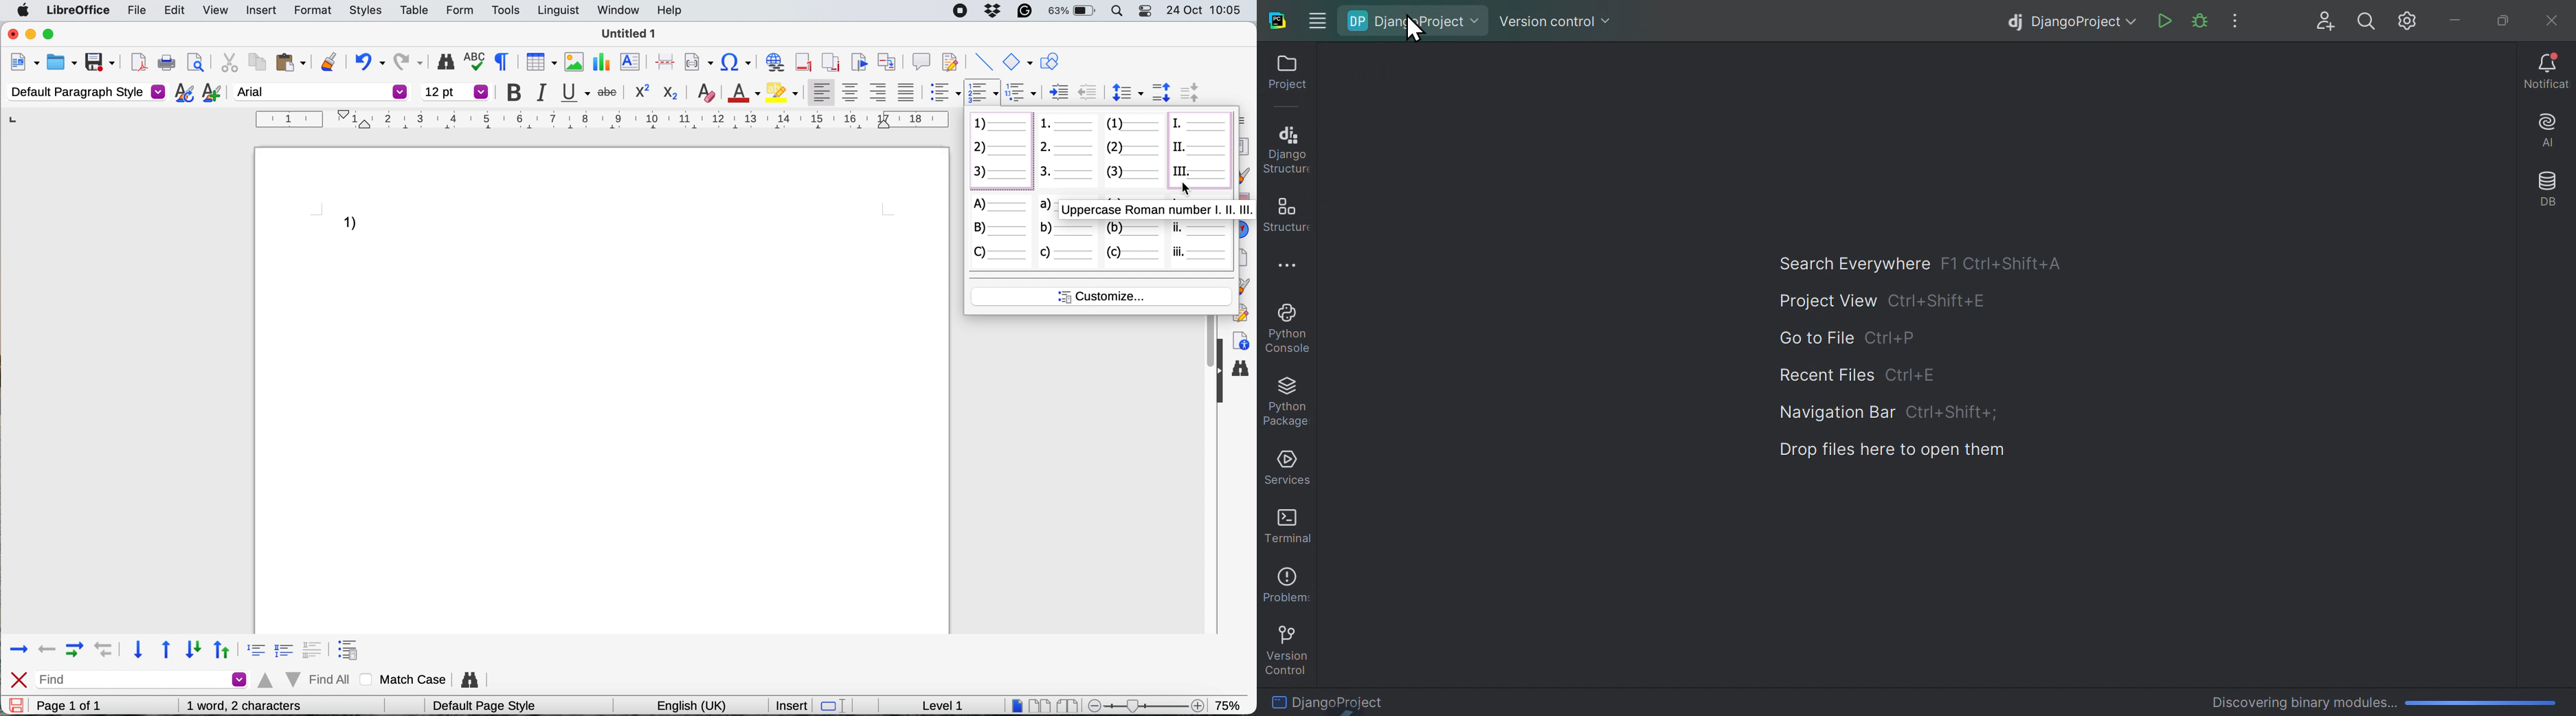 Image resolution: width=2576 pixels, height=728 pixels. Describe the element at coordinates (946, 95) in the screenshot. I see `toggle unordered list` at that location.